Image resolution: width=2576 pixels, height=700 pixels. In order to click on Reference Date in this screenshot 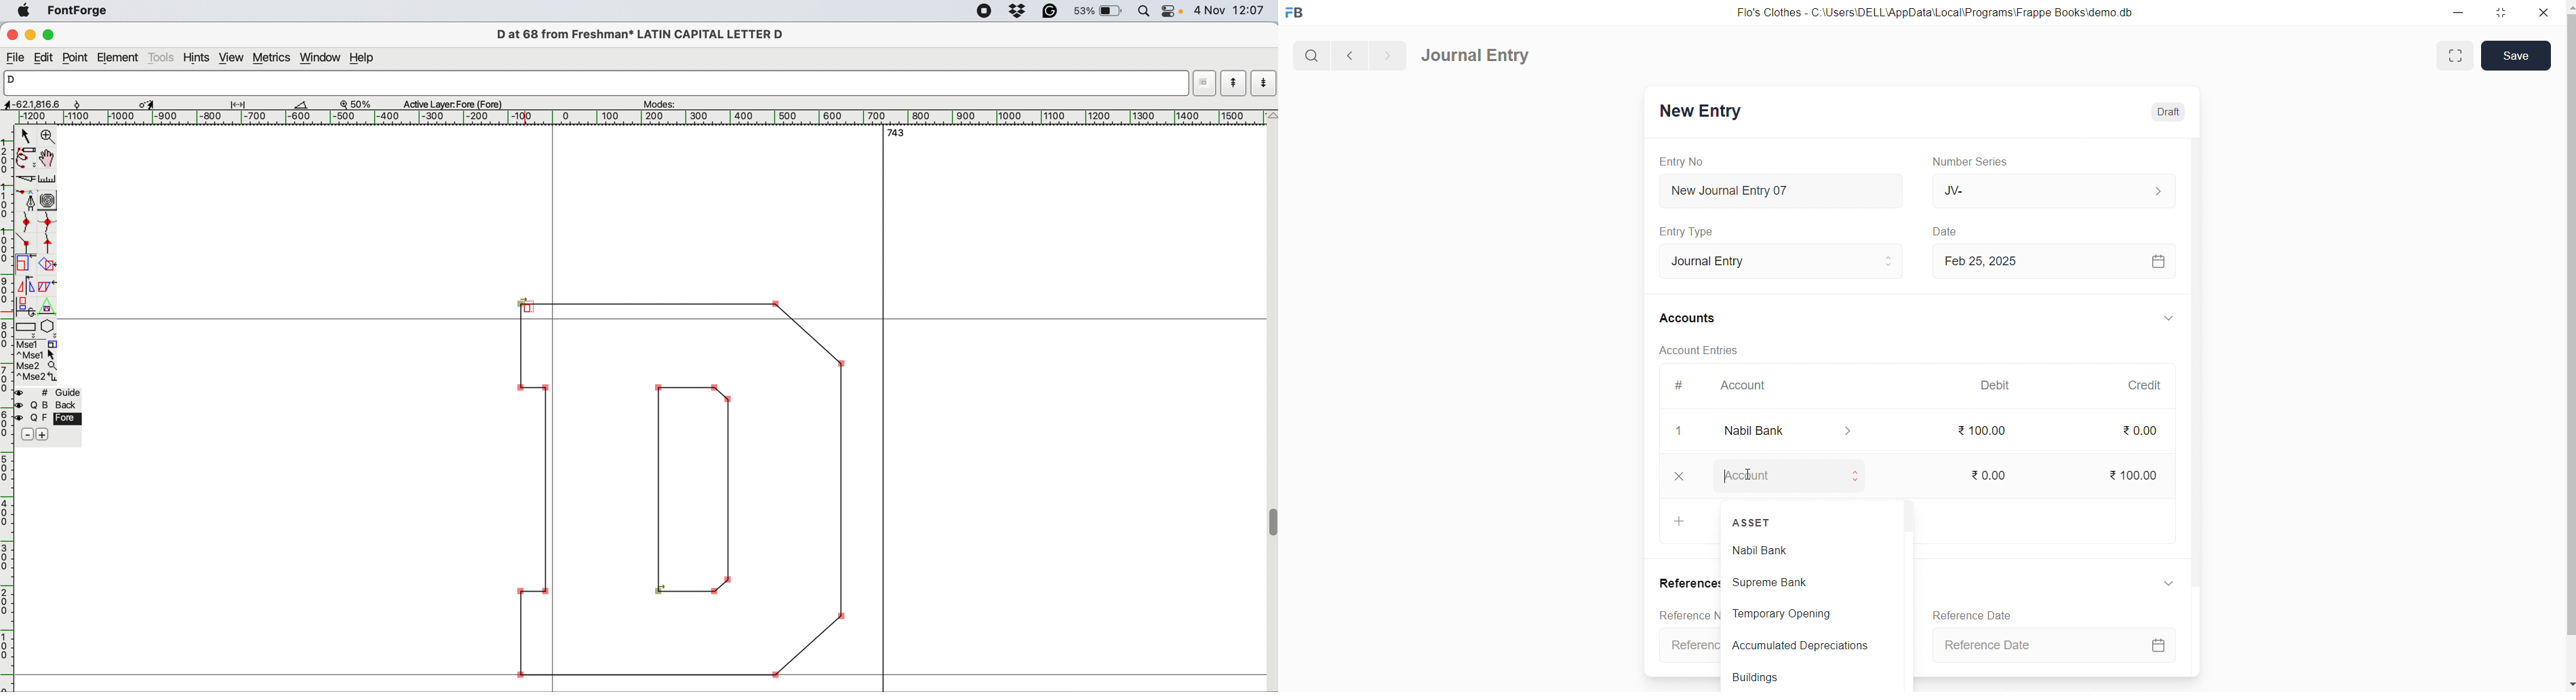, I will do `click(1976, 614)`.